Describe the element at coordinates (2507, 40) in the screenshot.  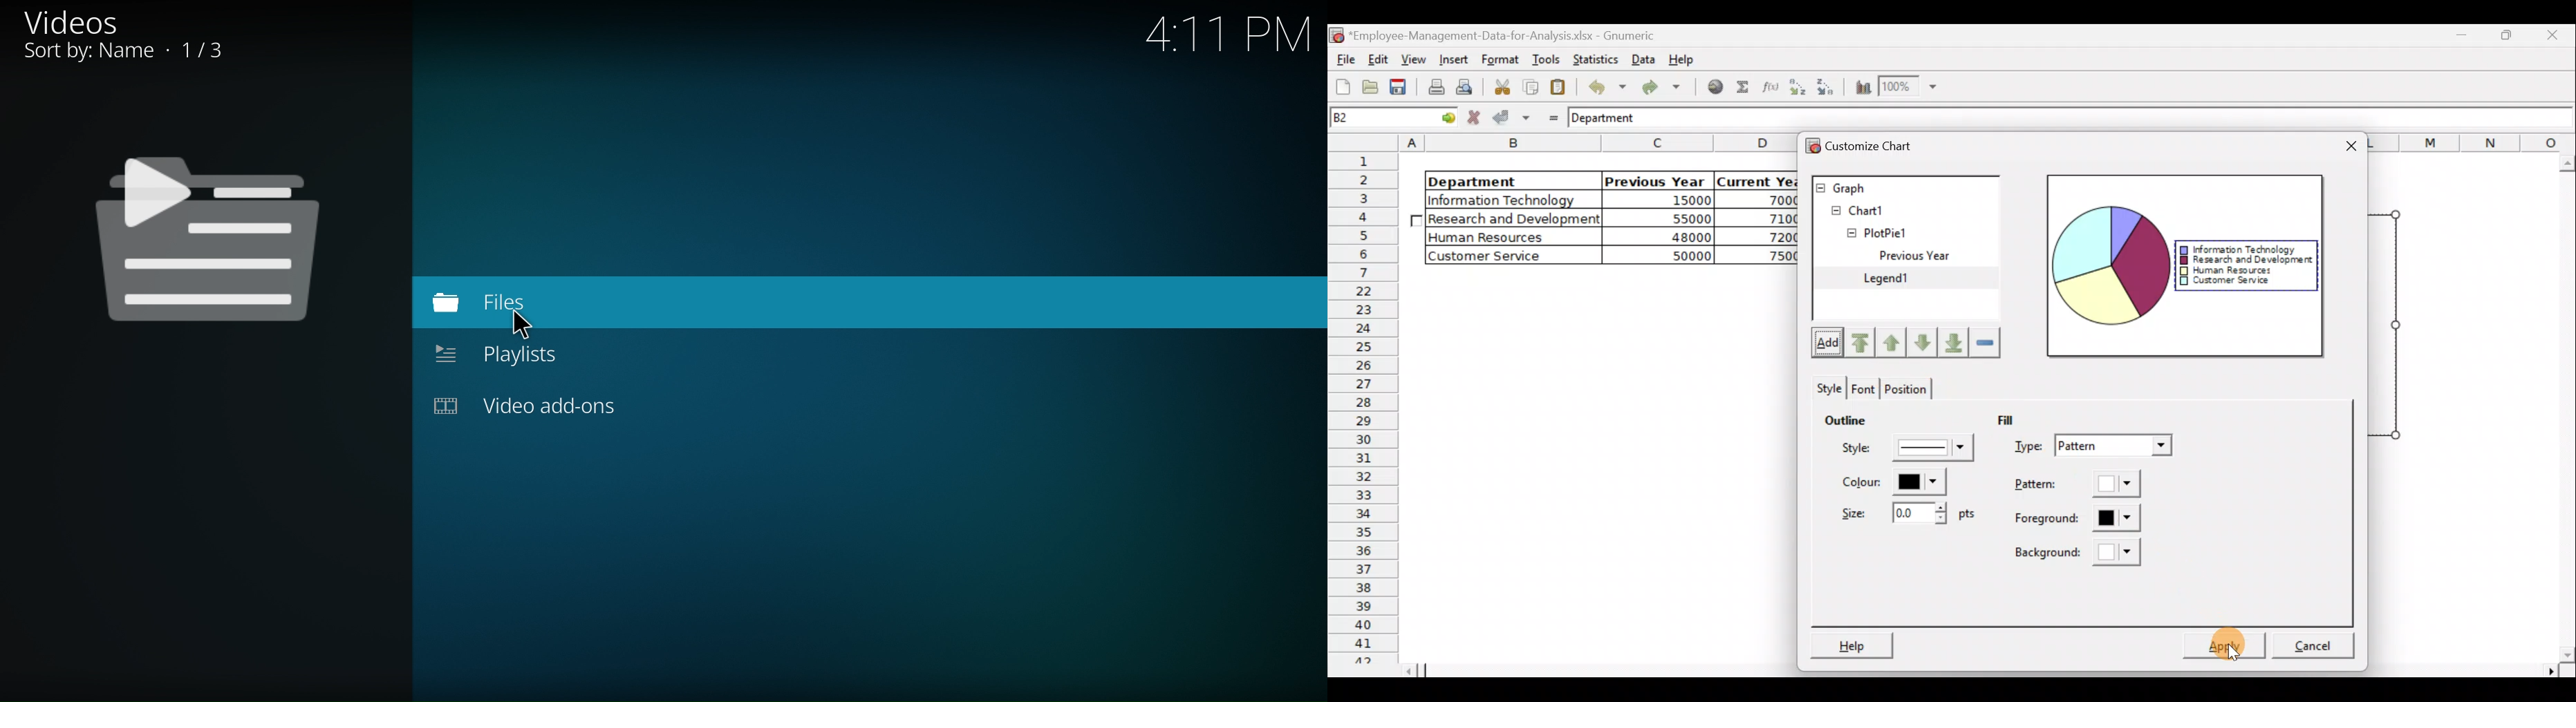
I see `Minimize` at that location.